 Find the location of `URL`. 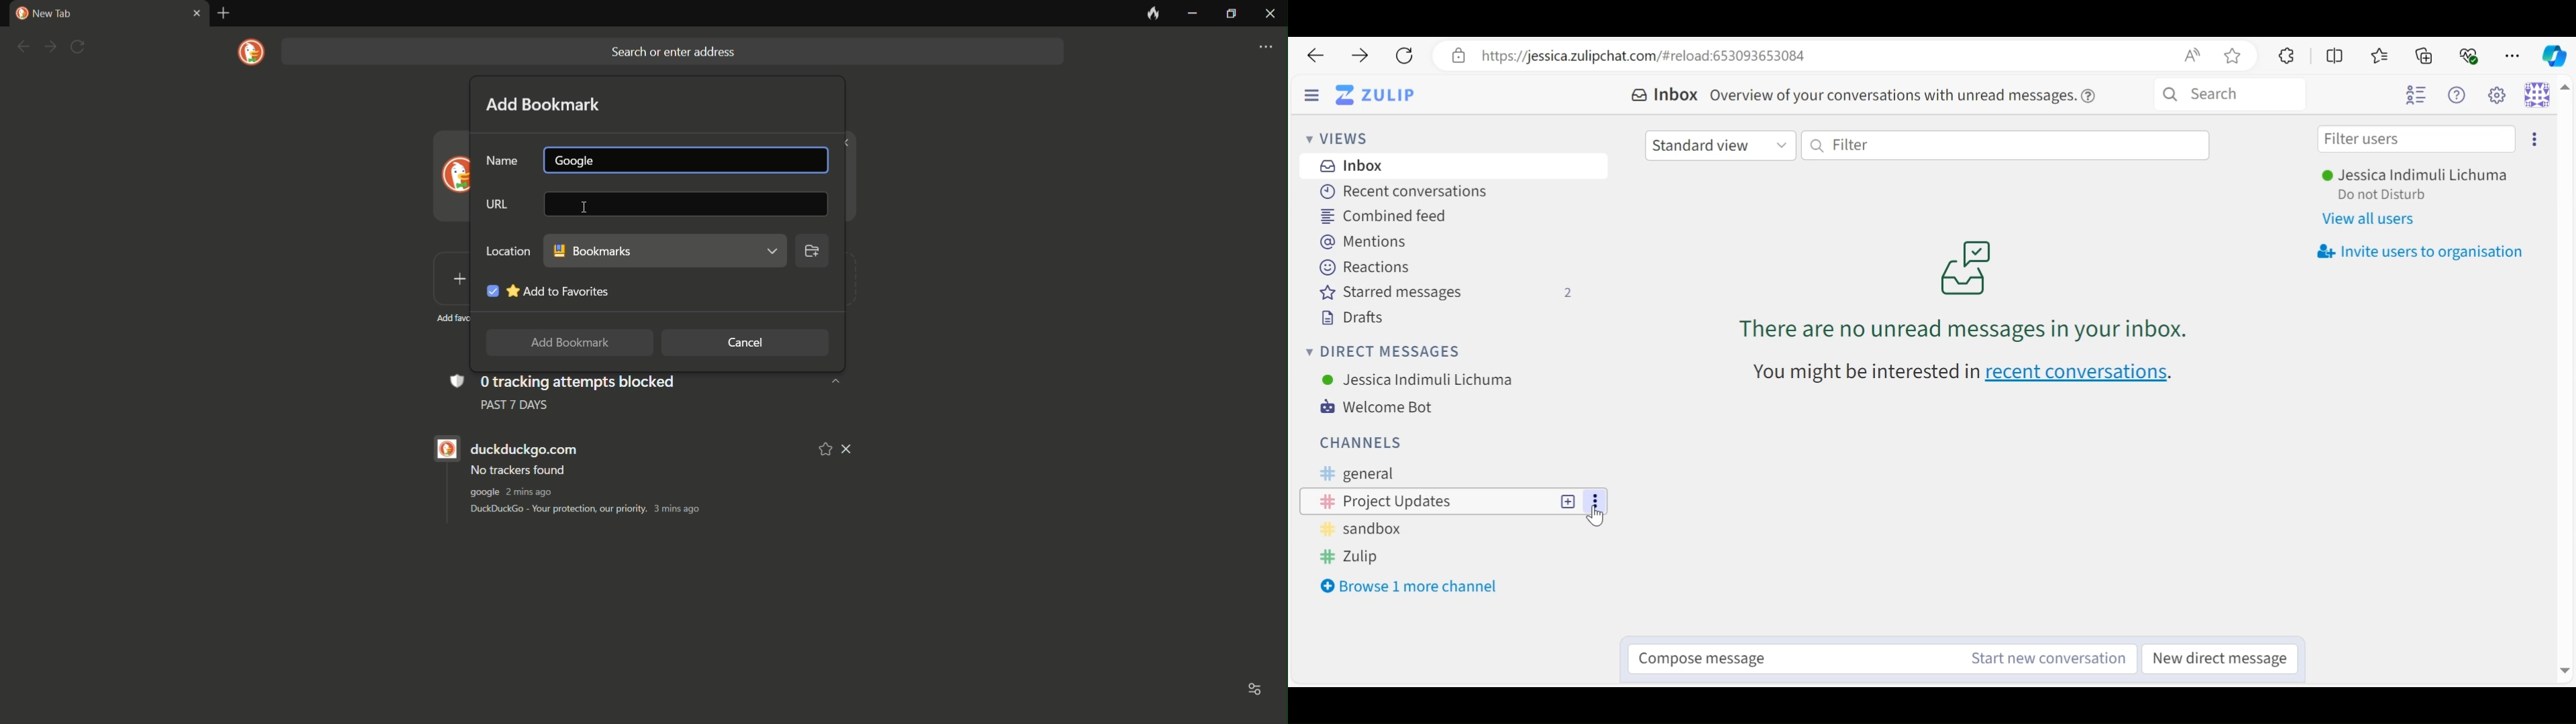

URL is located at coordinates (494, 206).